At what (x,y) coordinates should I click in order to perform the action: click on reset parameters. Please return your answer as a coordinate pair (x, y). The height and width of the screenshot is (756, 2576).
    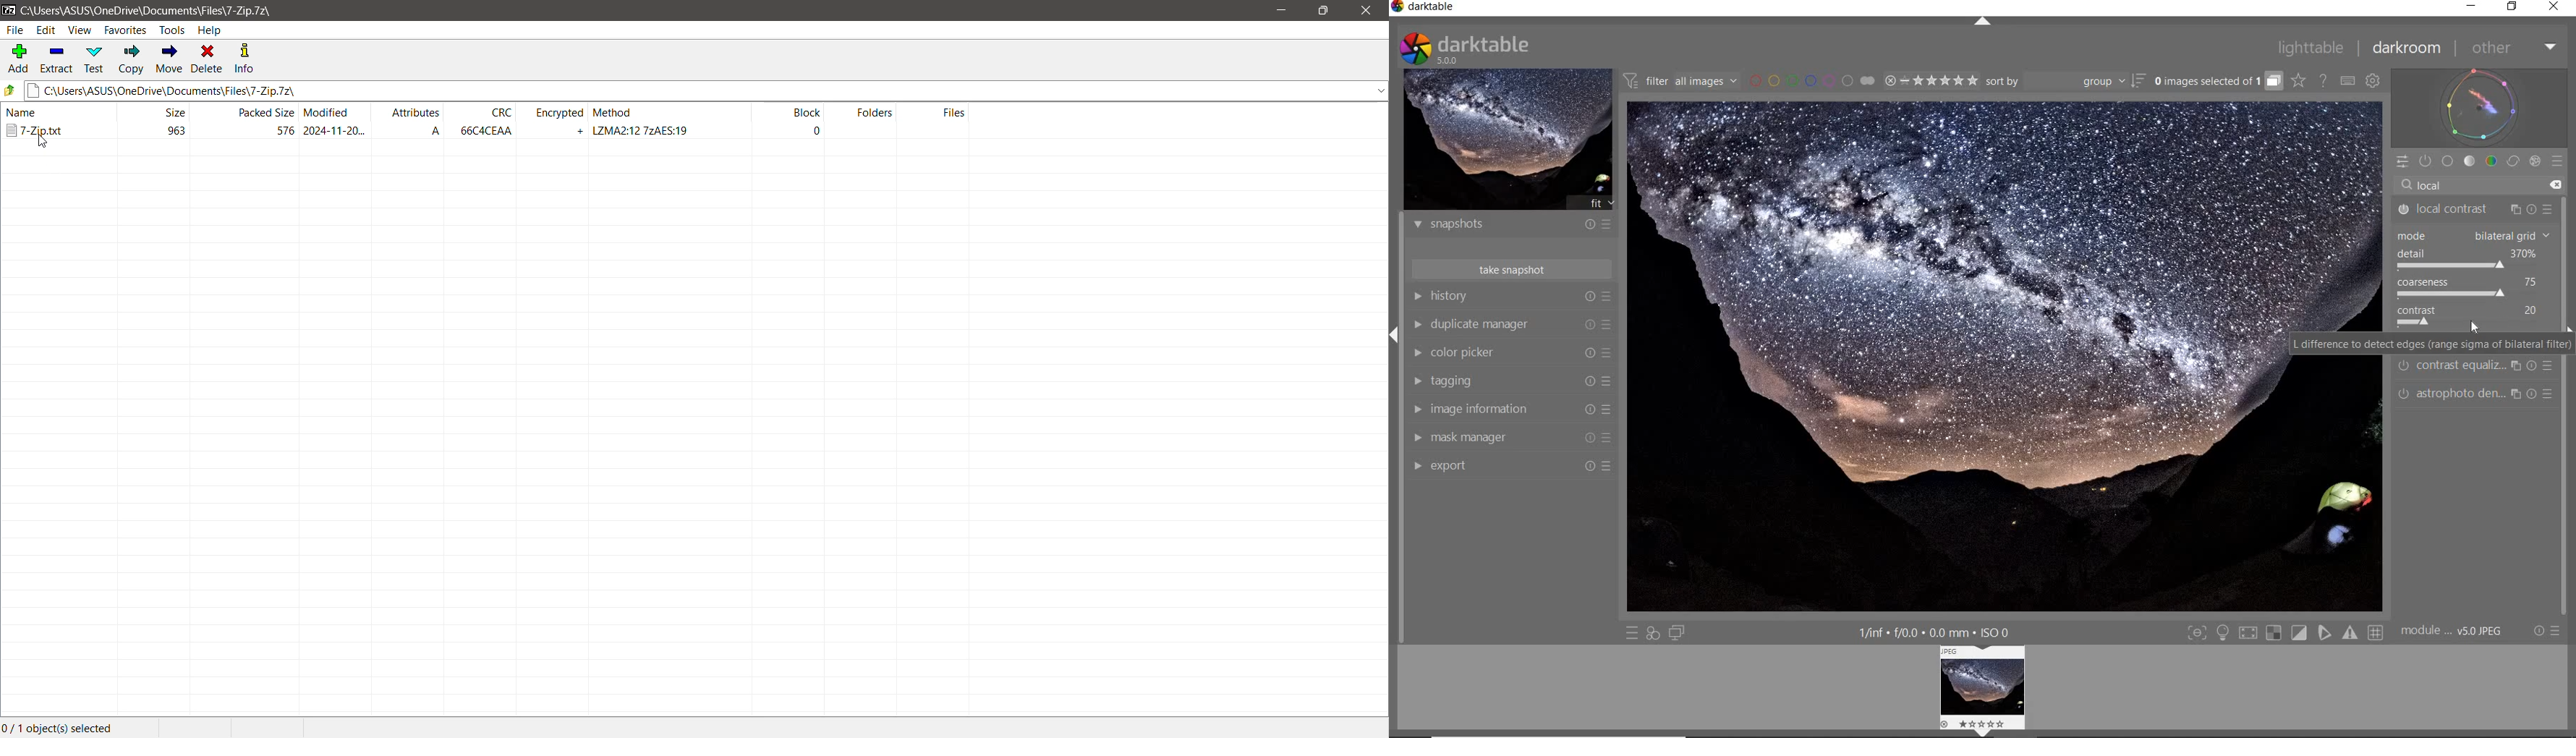
    Looking at the image, I should click on (2552, 394).